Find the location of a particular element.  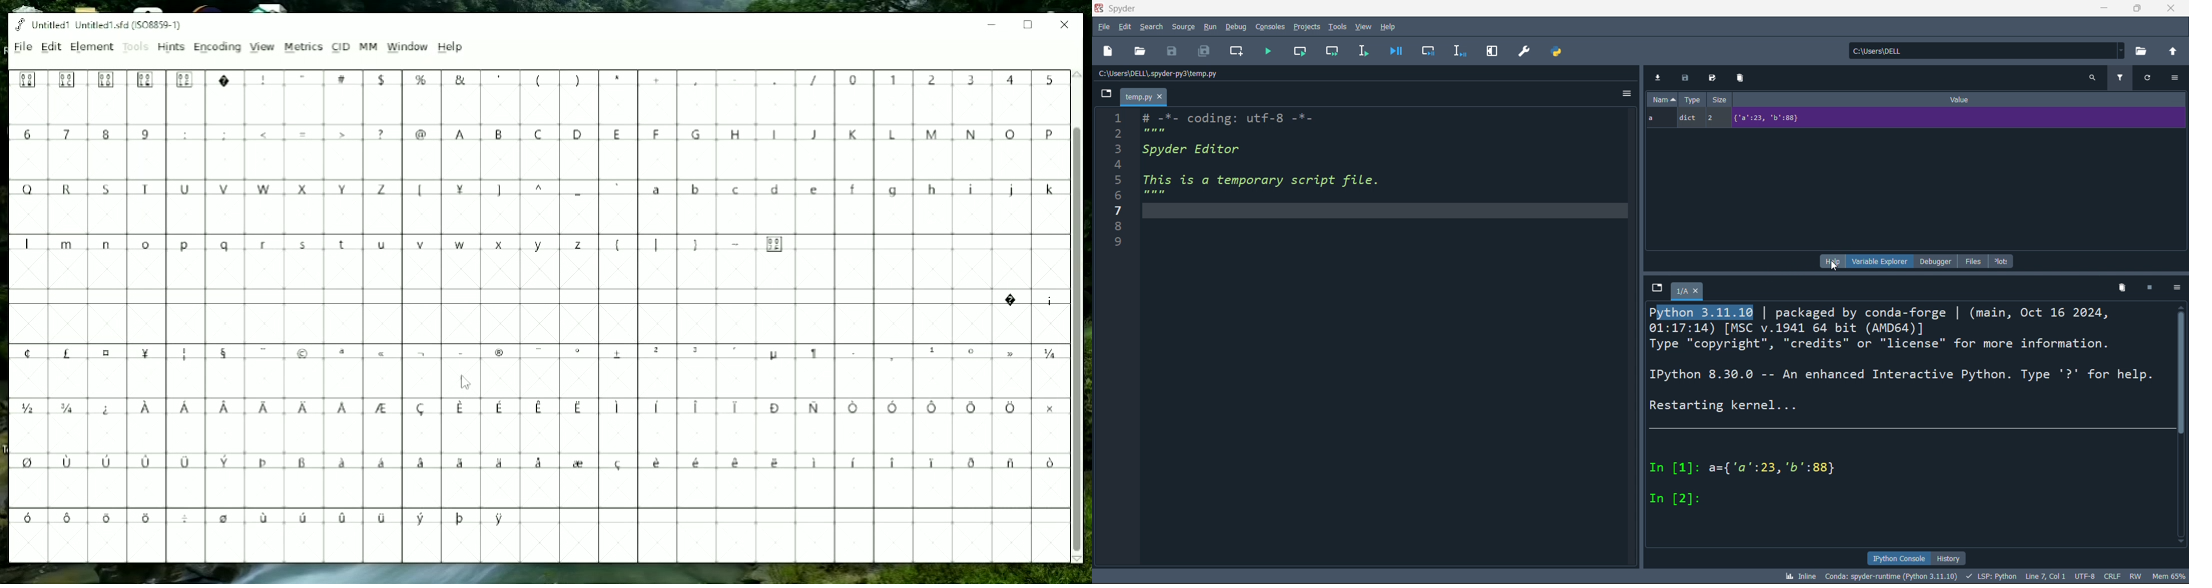

console is located at coordinates (1267, 26).